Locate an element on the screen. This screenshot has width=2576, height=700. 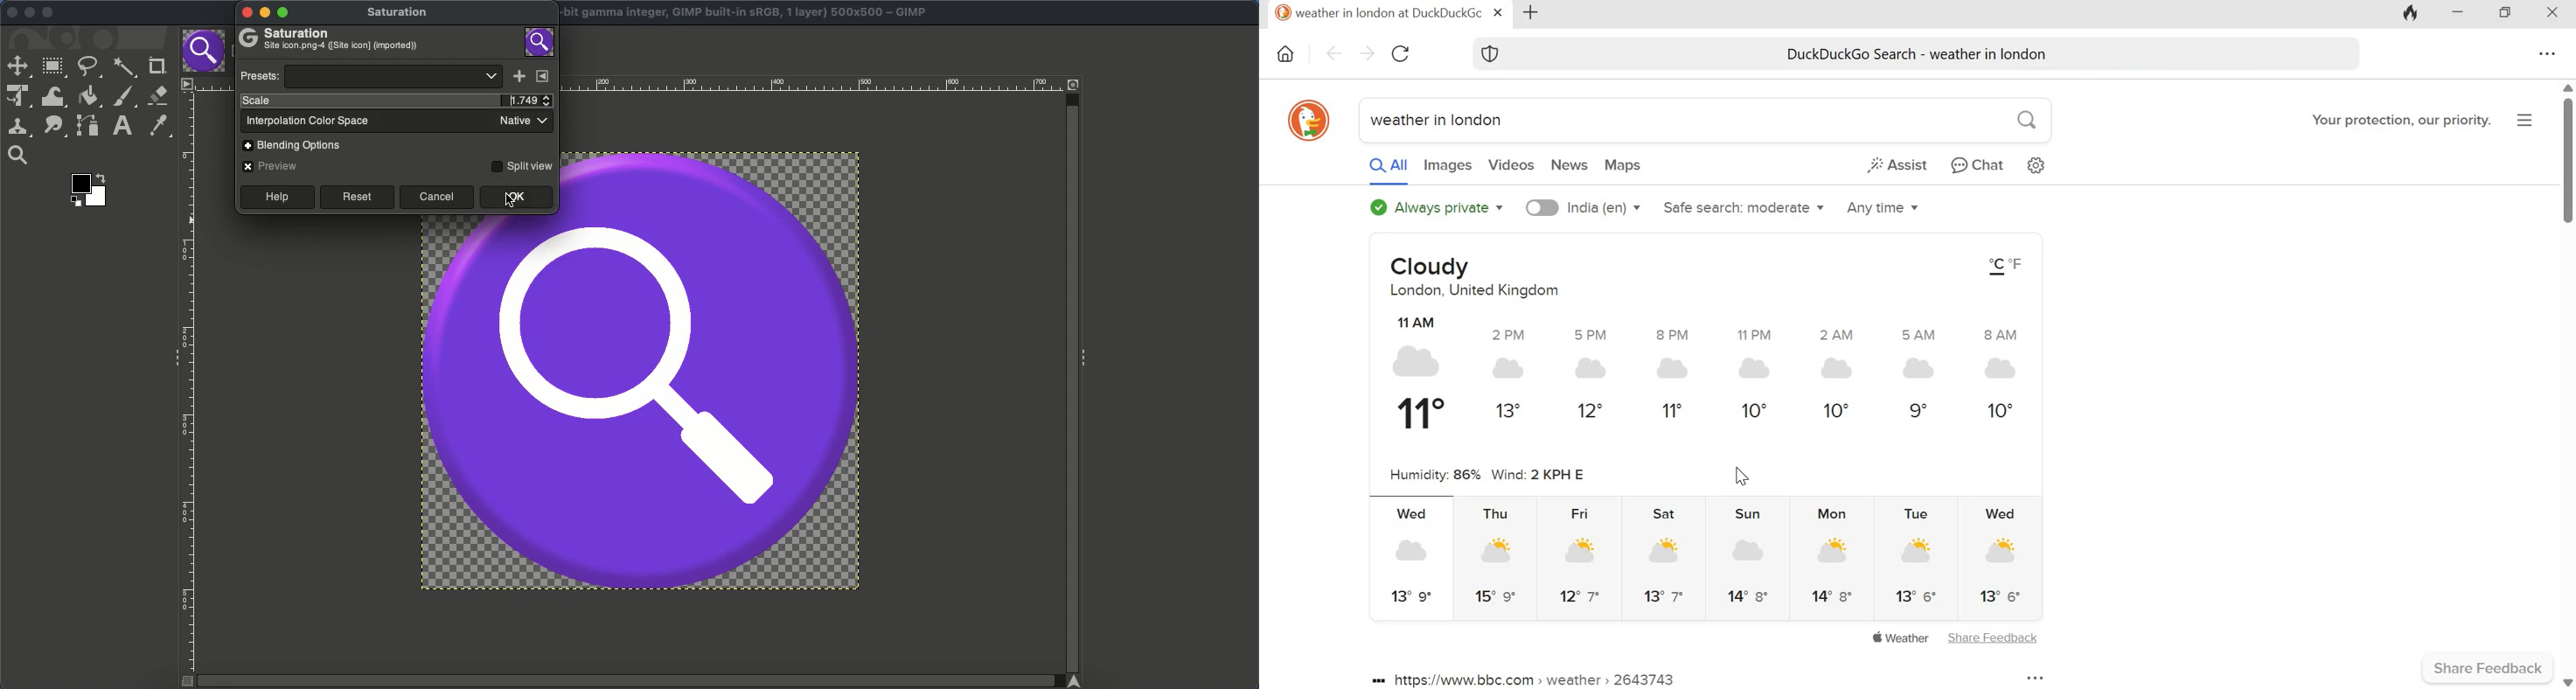
Minimize is located at coordinates (2460, 14).